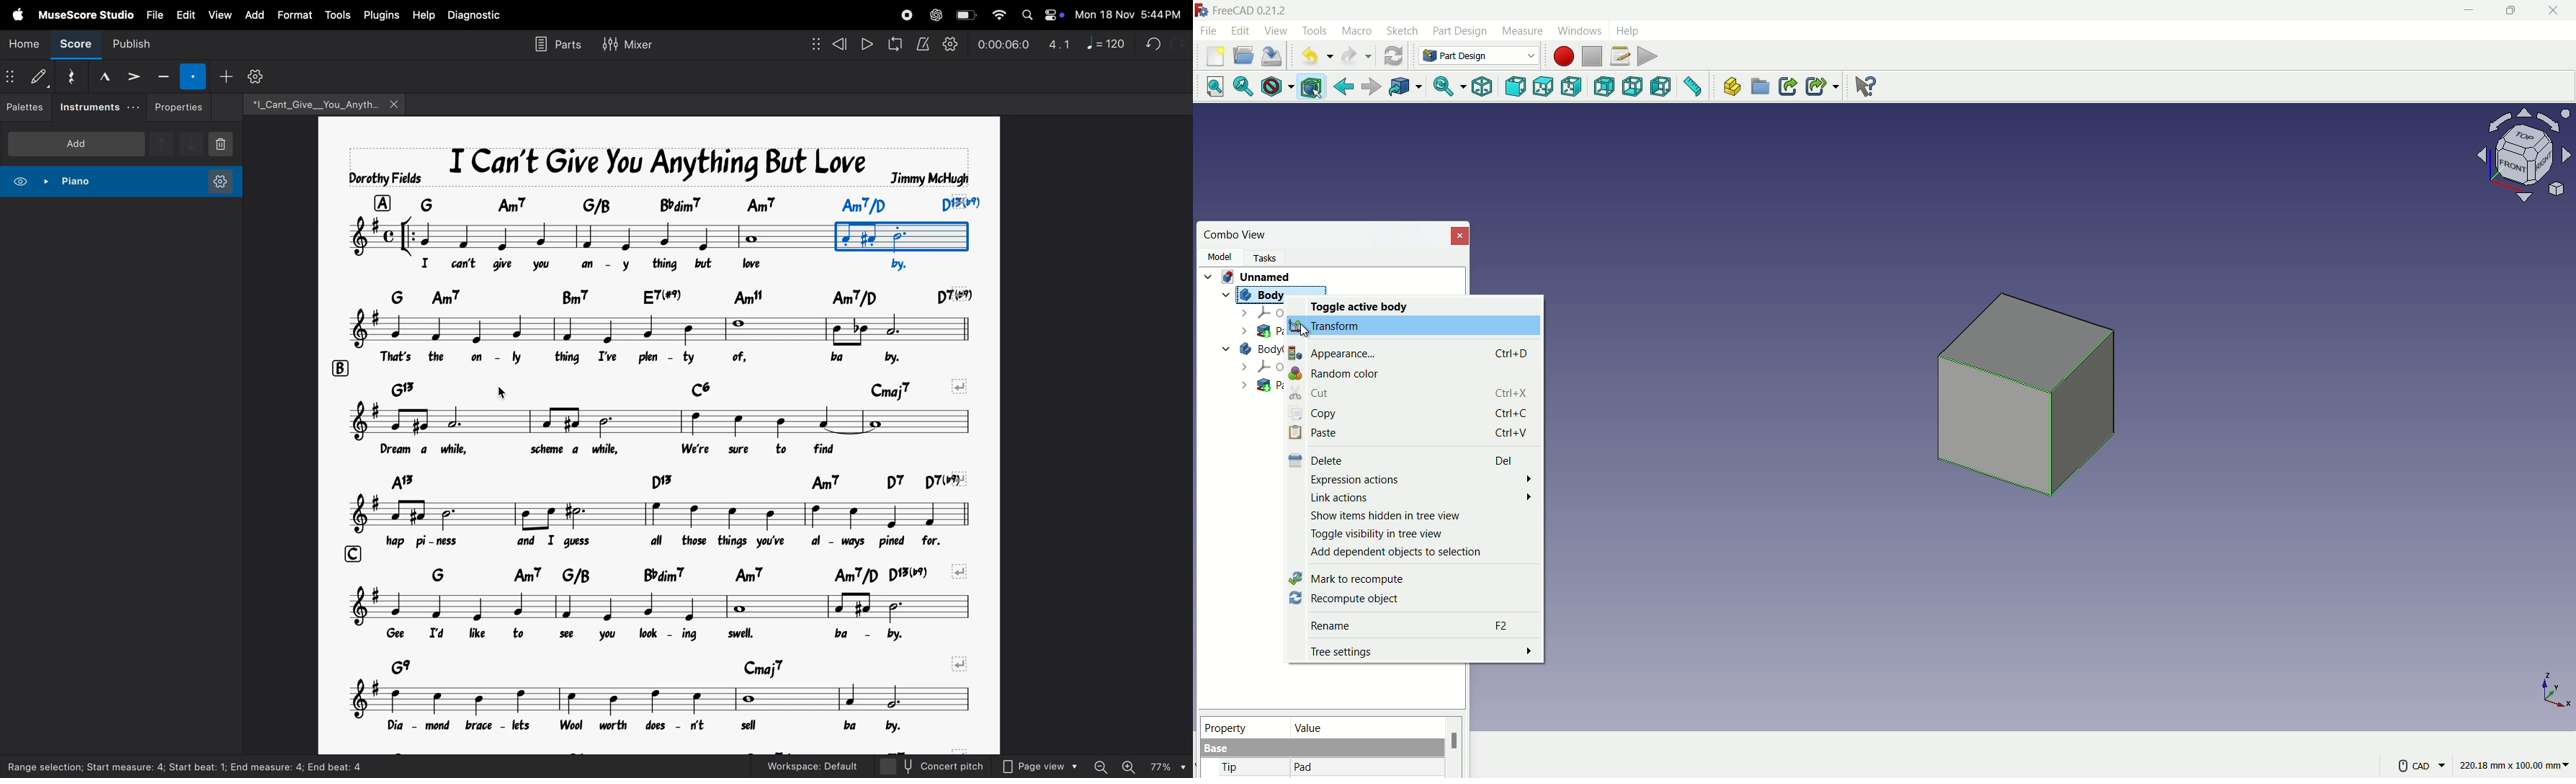  What do you see at coordinates (2554, 11) in the screenshot?
I see `close app` at bounding box center [2554, 11].